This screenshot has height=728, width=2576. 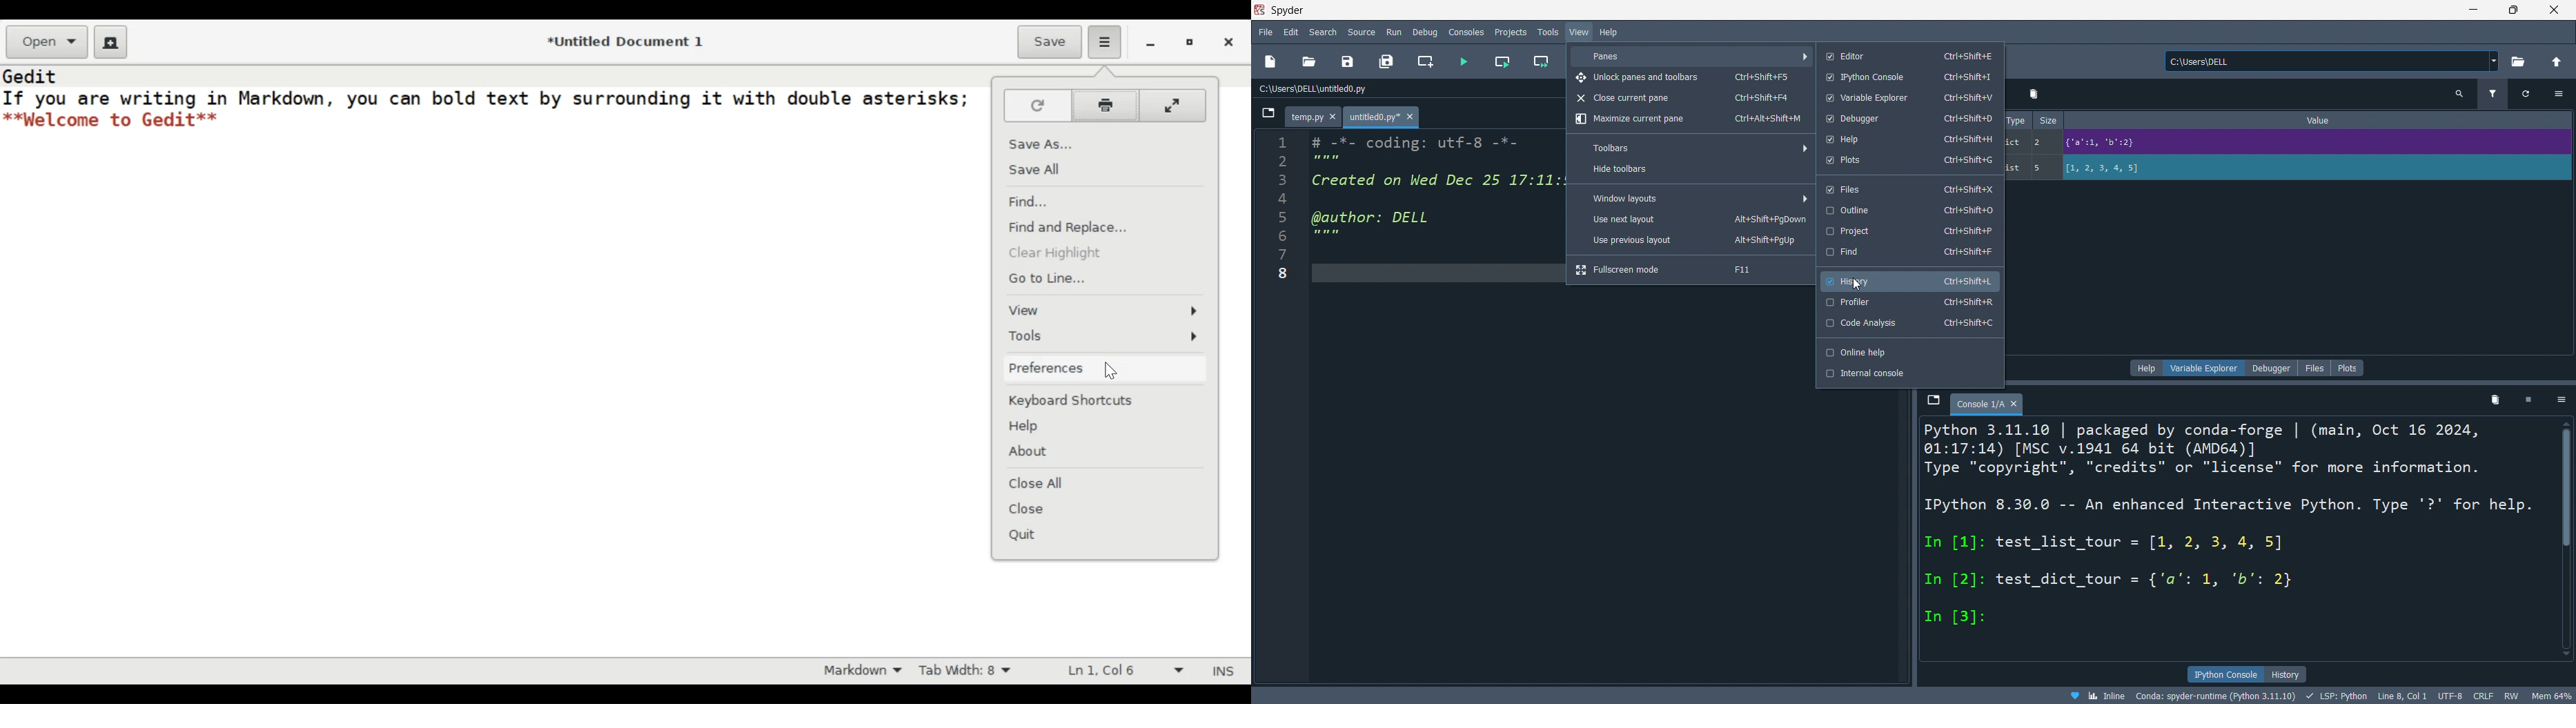 I want to click on scroll bar, so click(x=2561, y=536).